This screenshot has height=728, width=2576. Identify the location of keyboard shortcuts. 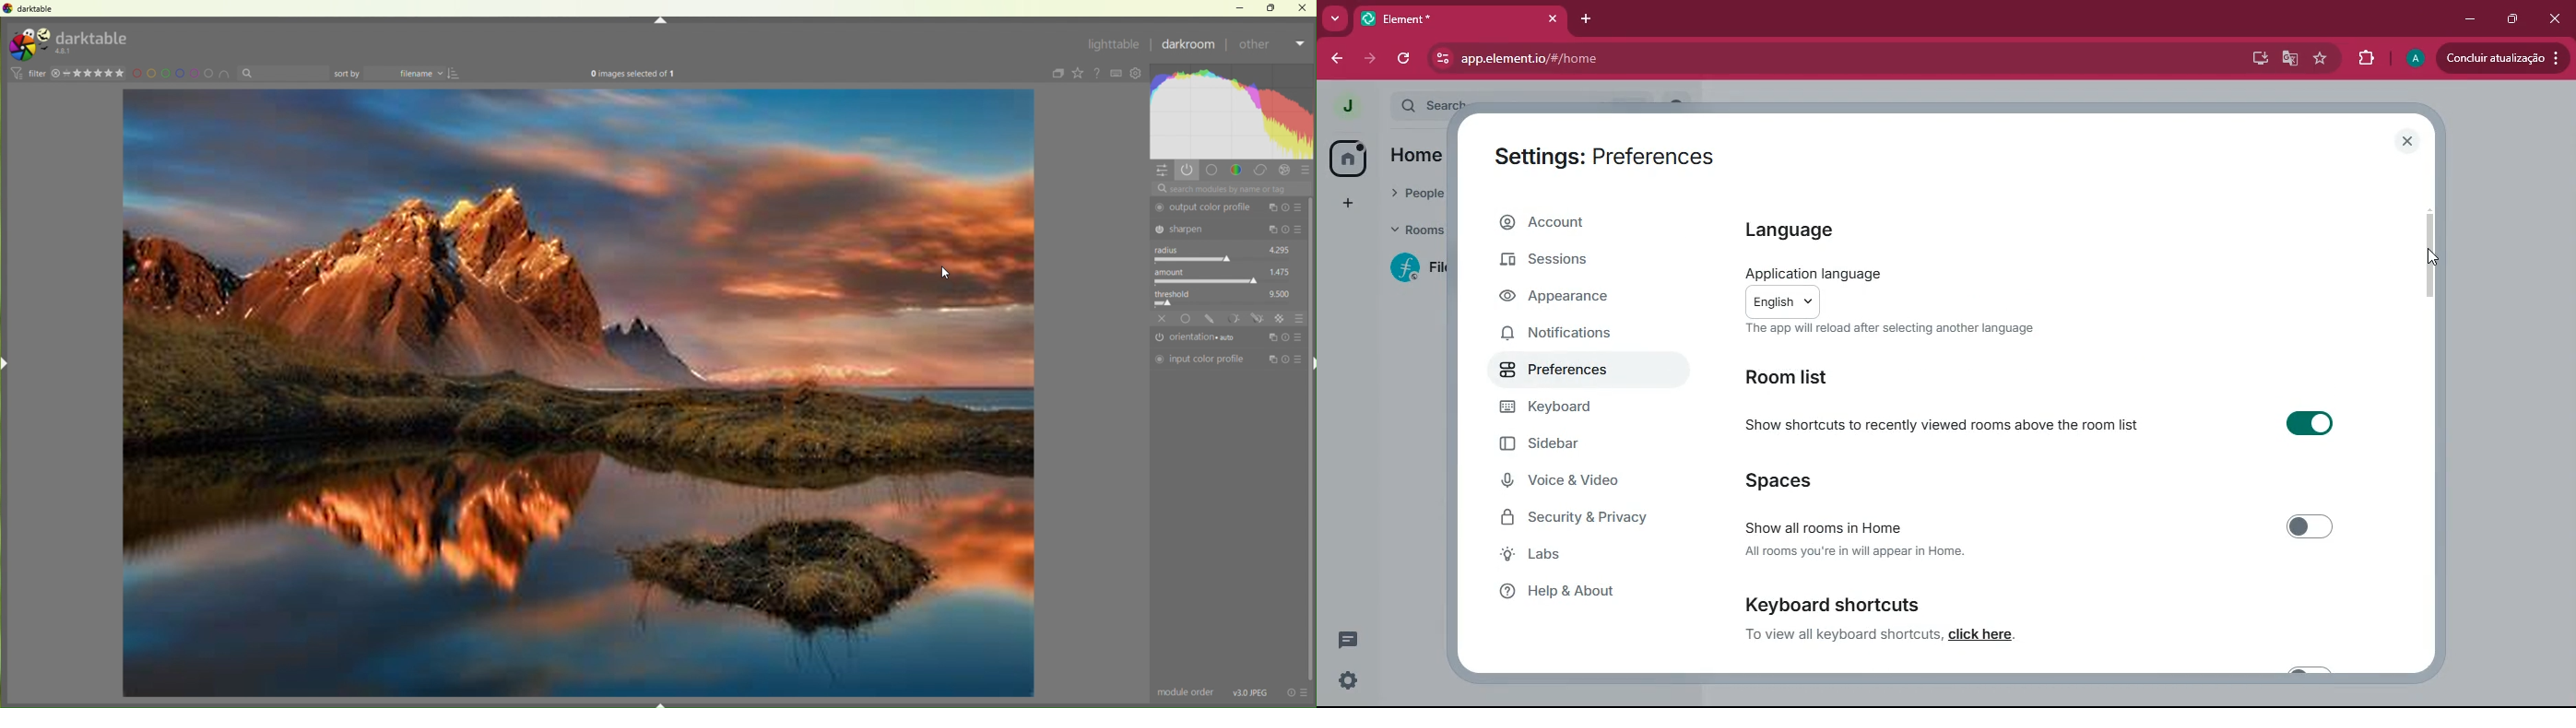
(1836, 602).